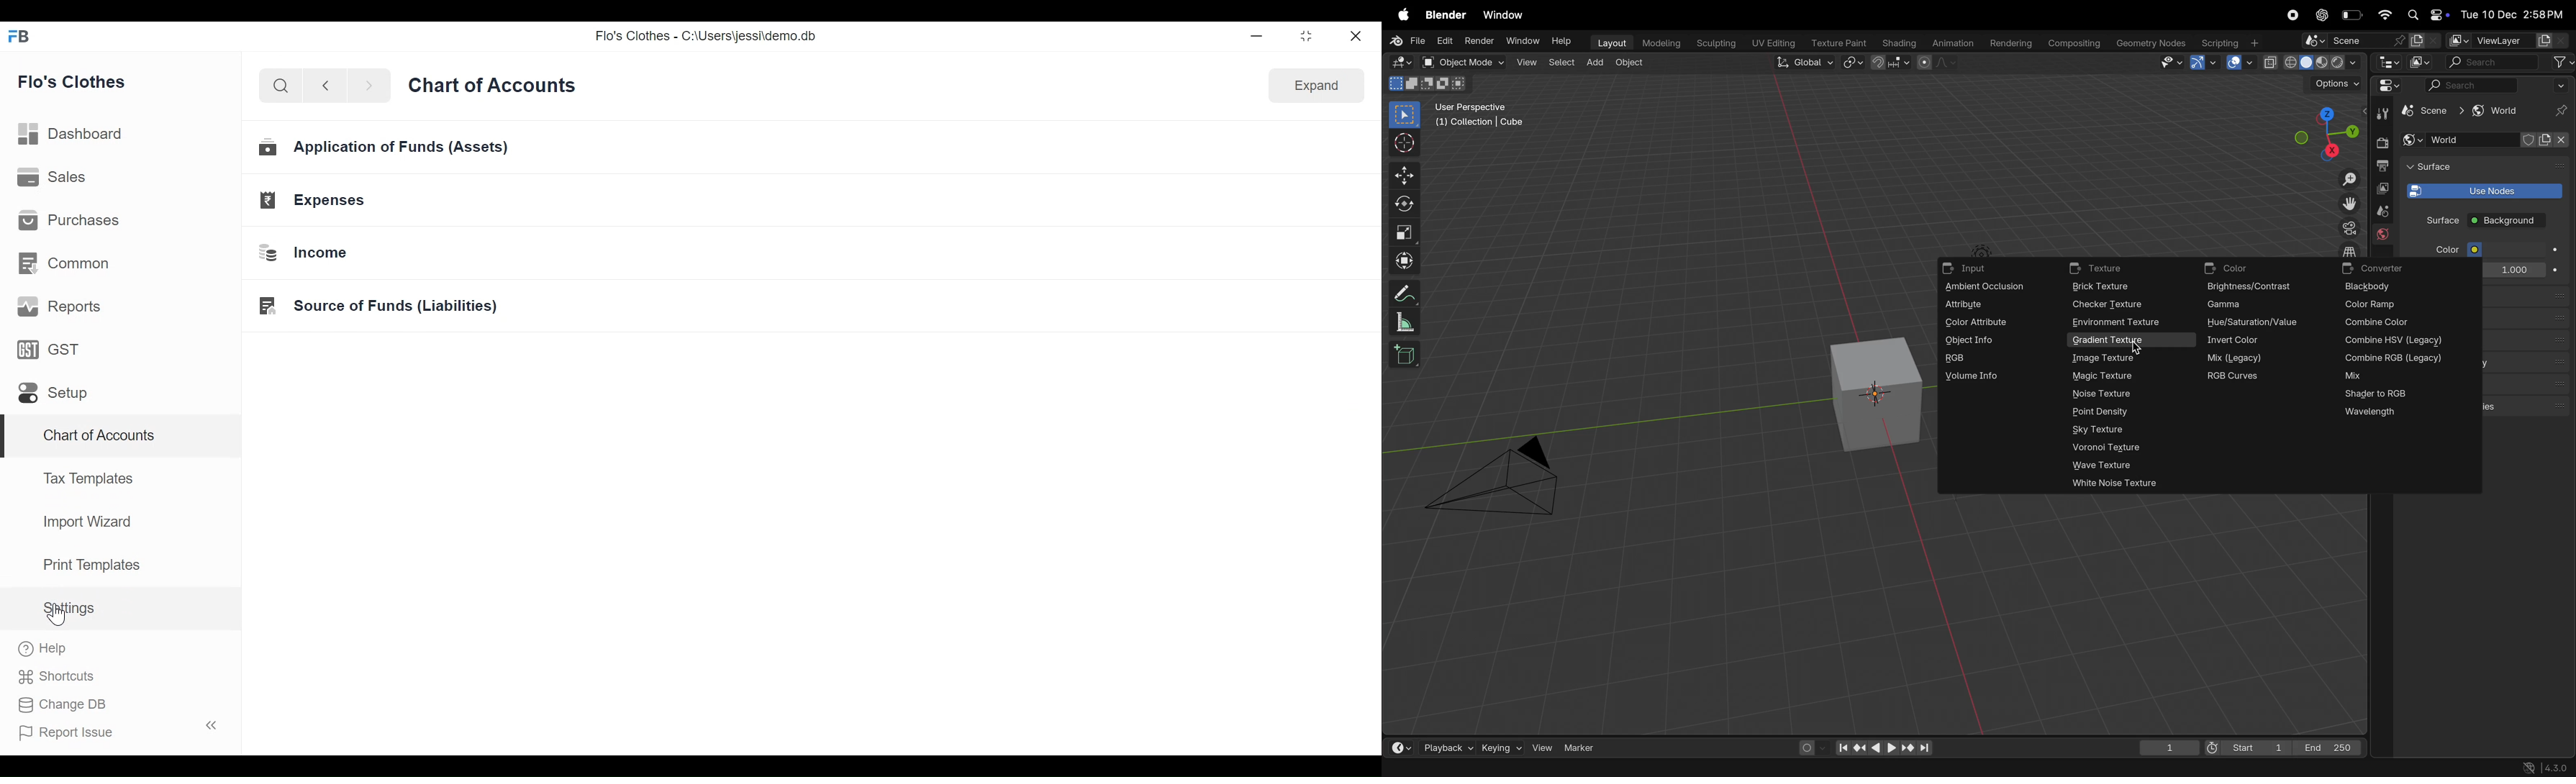  I want to click on battery, so click(2353, 15).